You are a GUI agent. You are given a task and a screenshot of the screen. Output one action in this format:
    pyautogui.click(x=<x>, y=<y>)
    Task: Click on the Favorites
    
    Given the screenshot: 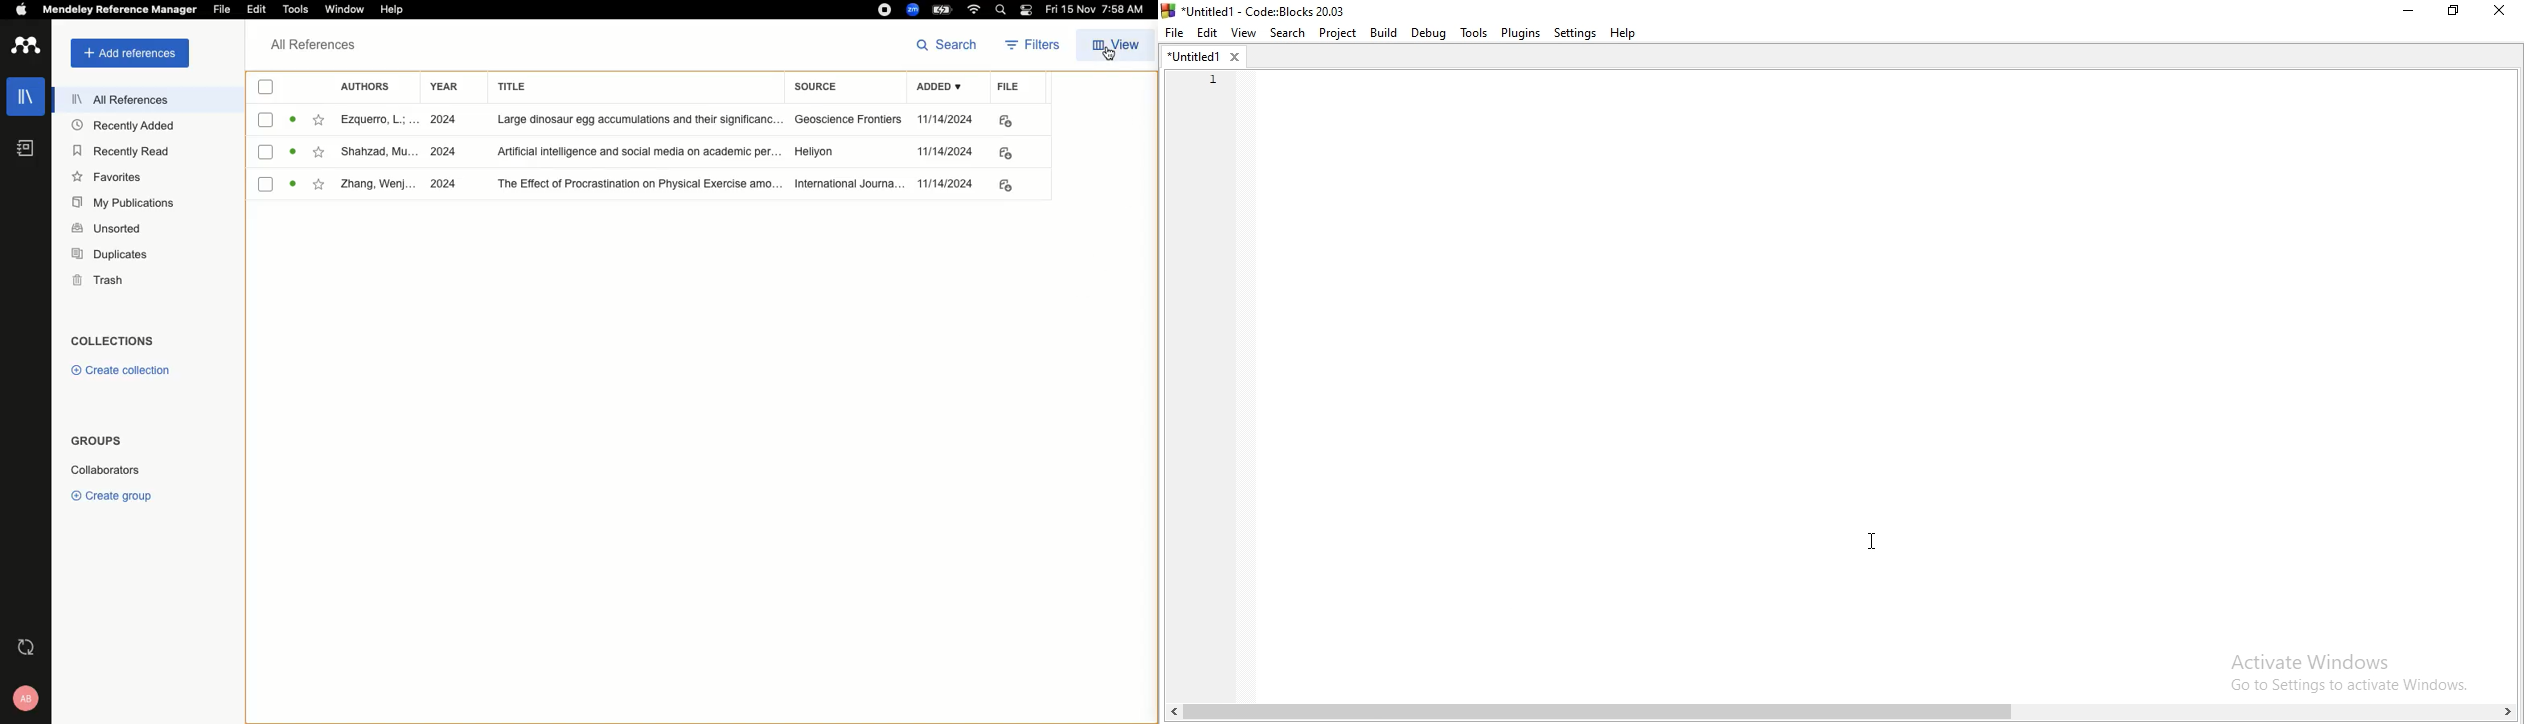 What is the action you would take?
    pyautogui.click(x=318, y=120)
    